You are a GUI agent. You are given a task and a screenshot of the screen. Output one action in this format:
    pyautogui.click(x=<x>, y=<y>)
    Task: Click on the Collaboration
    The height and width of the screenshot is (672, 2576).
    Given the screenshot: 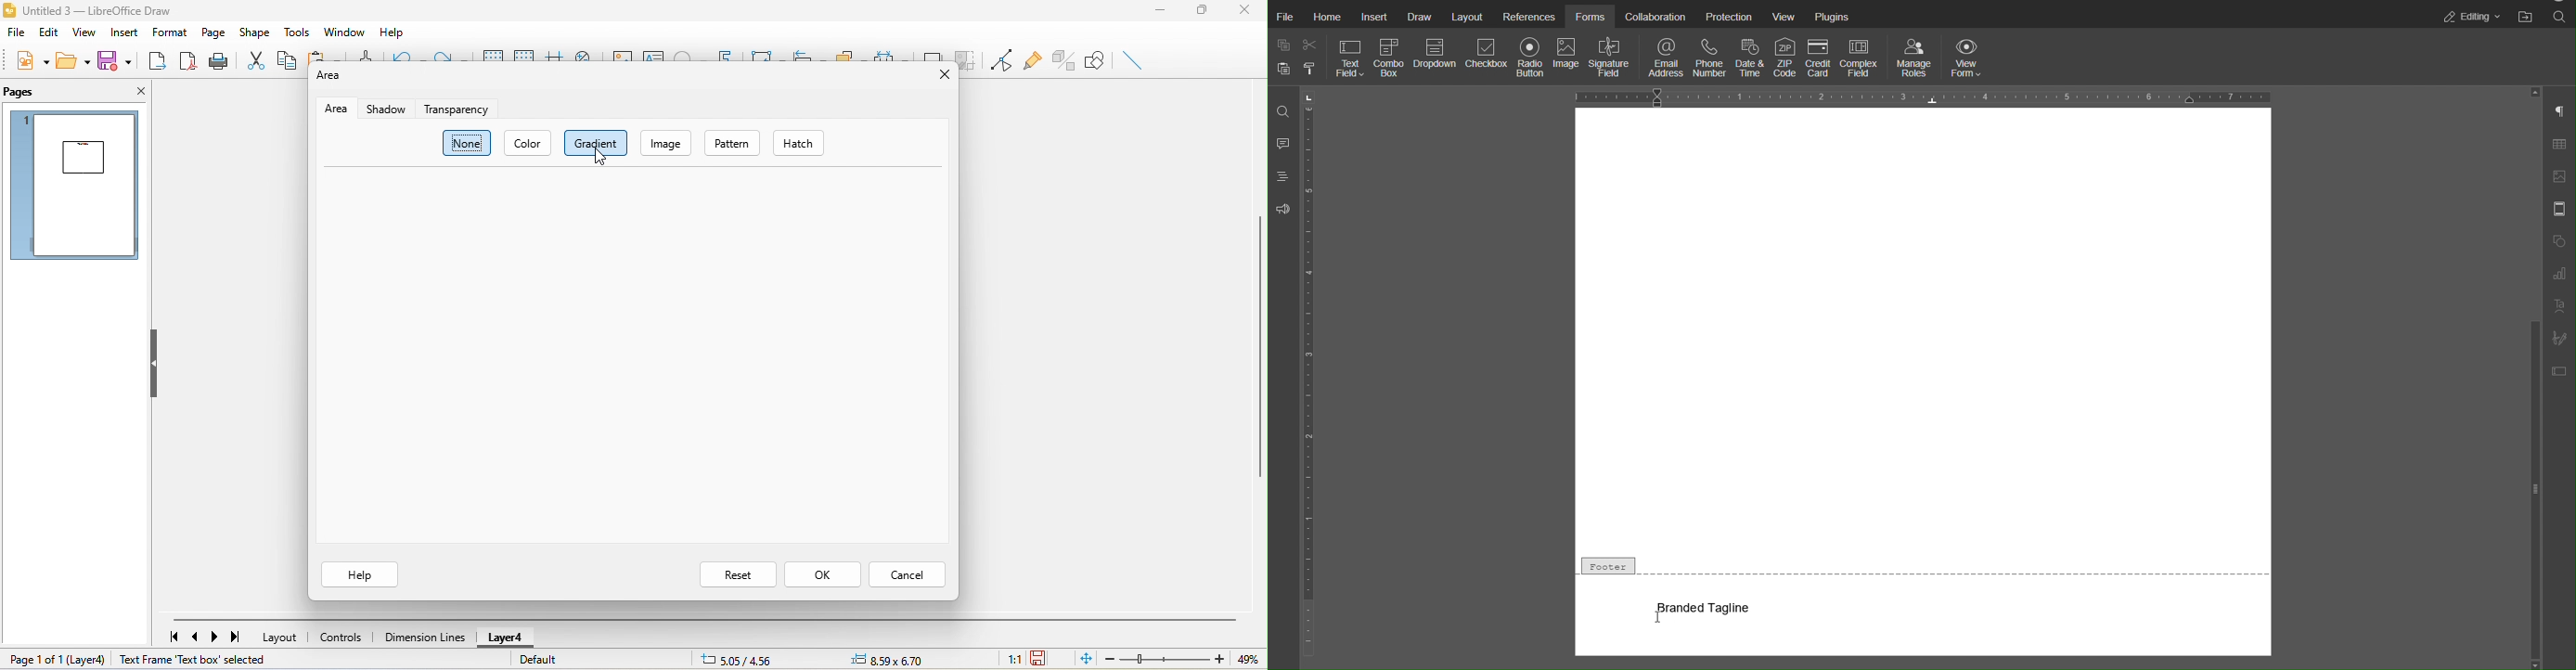 What is the action you would take?
    pyautogui.click(x=1653, y=15)
    